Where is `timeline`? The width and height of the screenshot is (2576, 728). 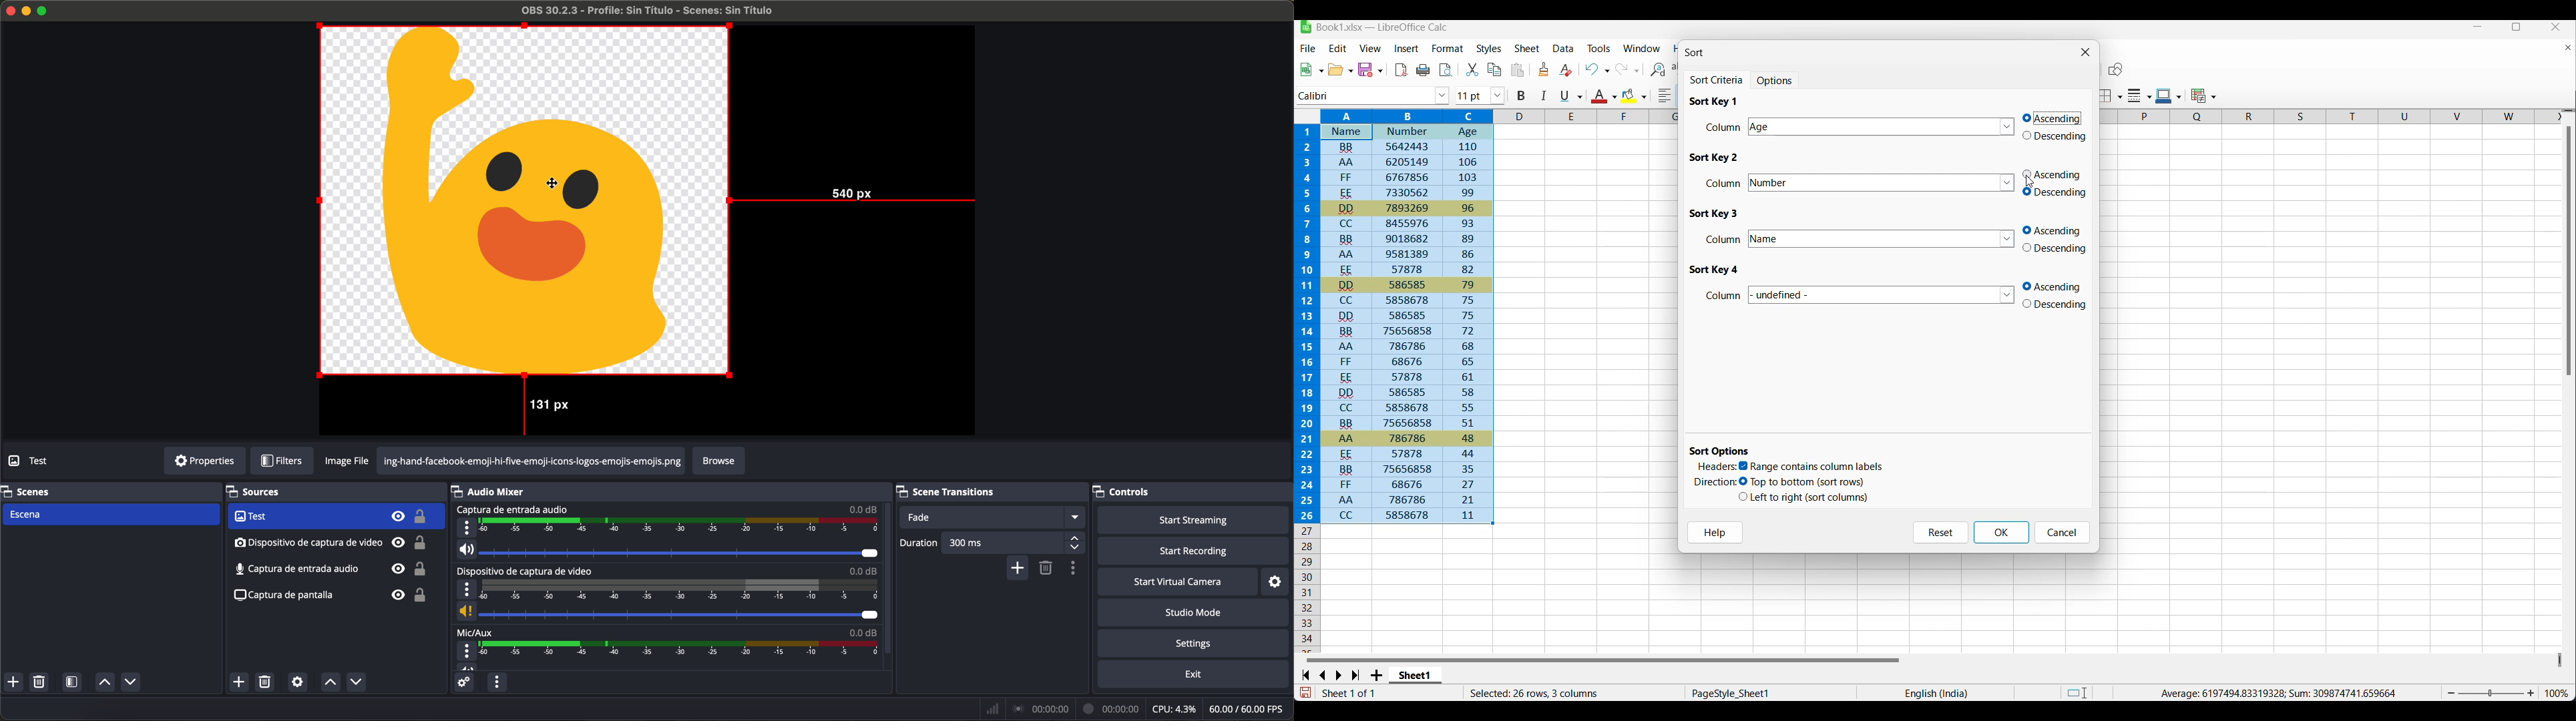
timeline is located at coordinates (680, 526).